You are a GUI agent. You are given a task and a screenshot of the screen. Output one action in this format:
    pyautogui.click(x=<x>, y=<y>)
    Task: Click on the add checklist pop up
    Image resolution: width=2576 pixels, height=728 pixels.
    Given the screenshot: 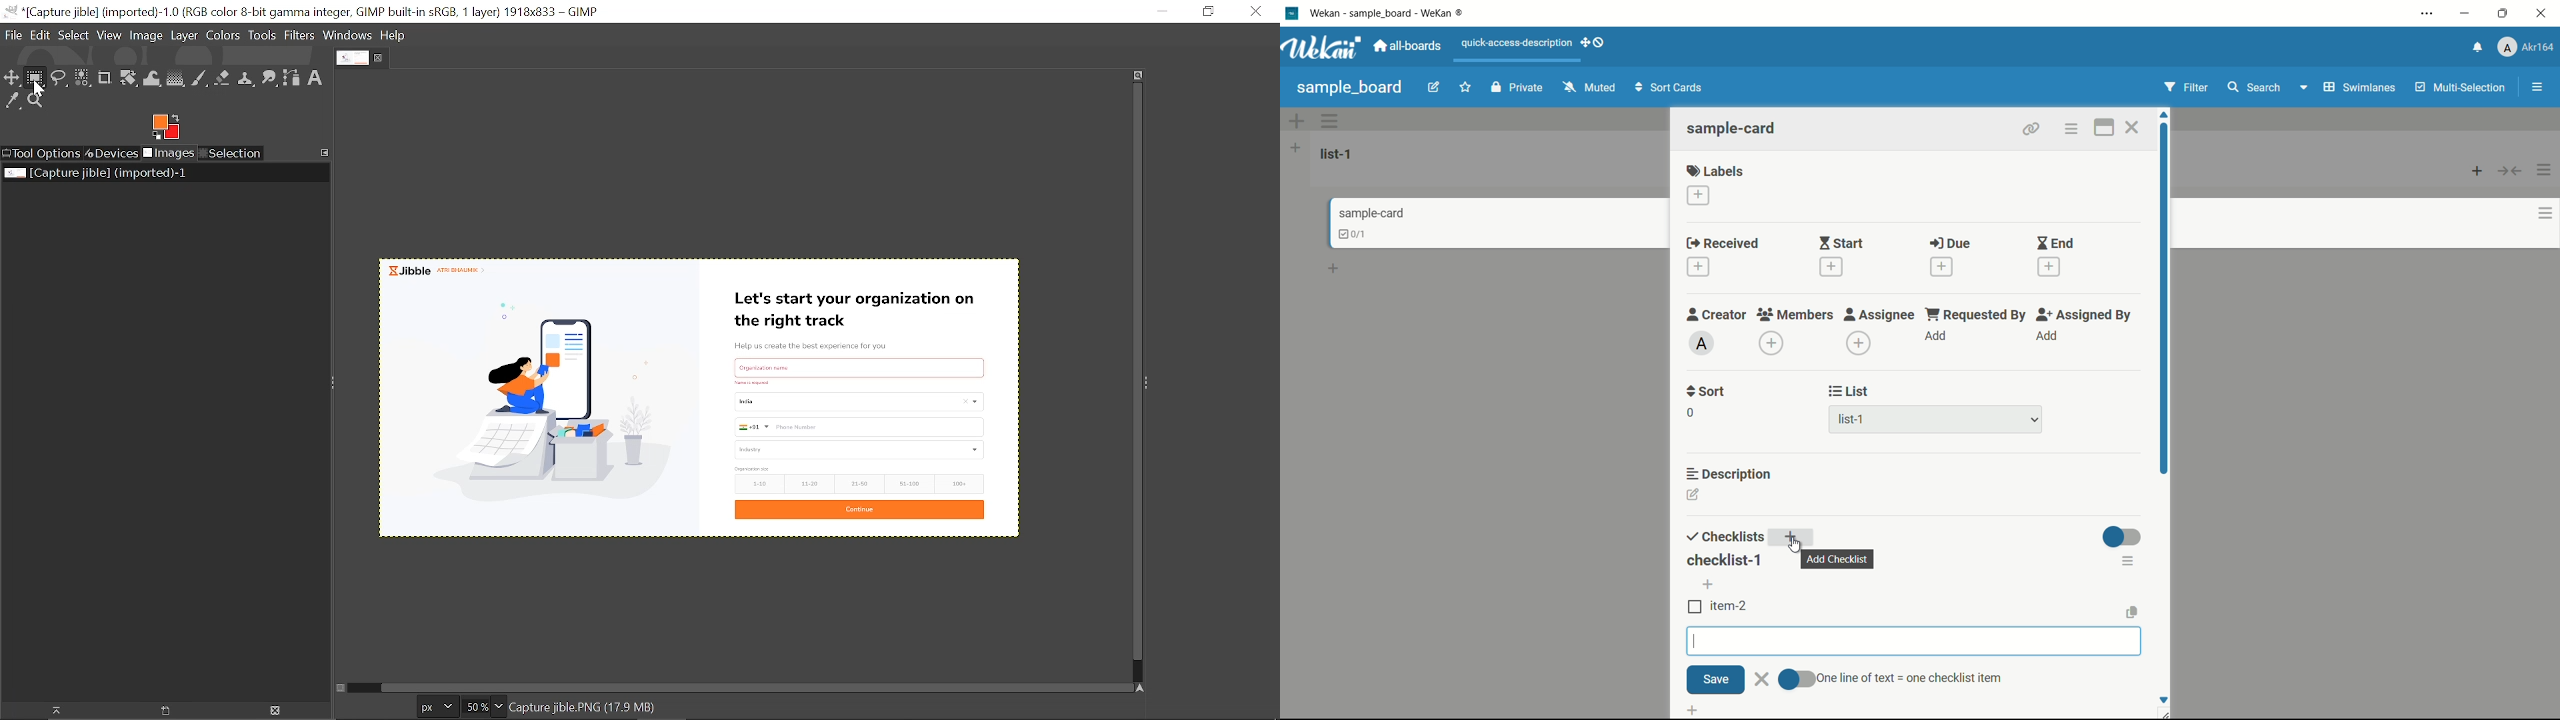 What is the action you would take?
    pyautogui.click(x=1838, y=559)
    